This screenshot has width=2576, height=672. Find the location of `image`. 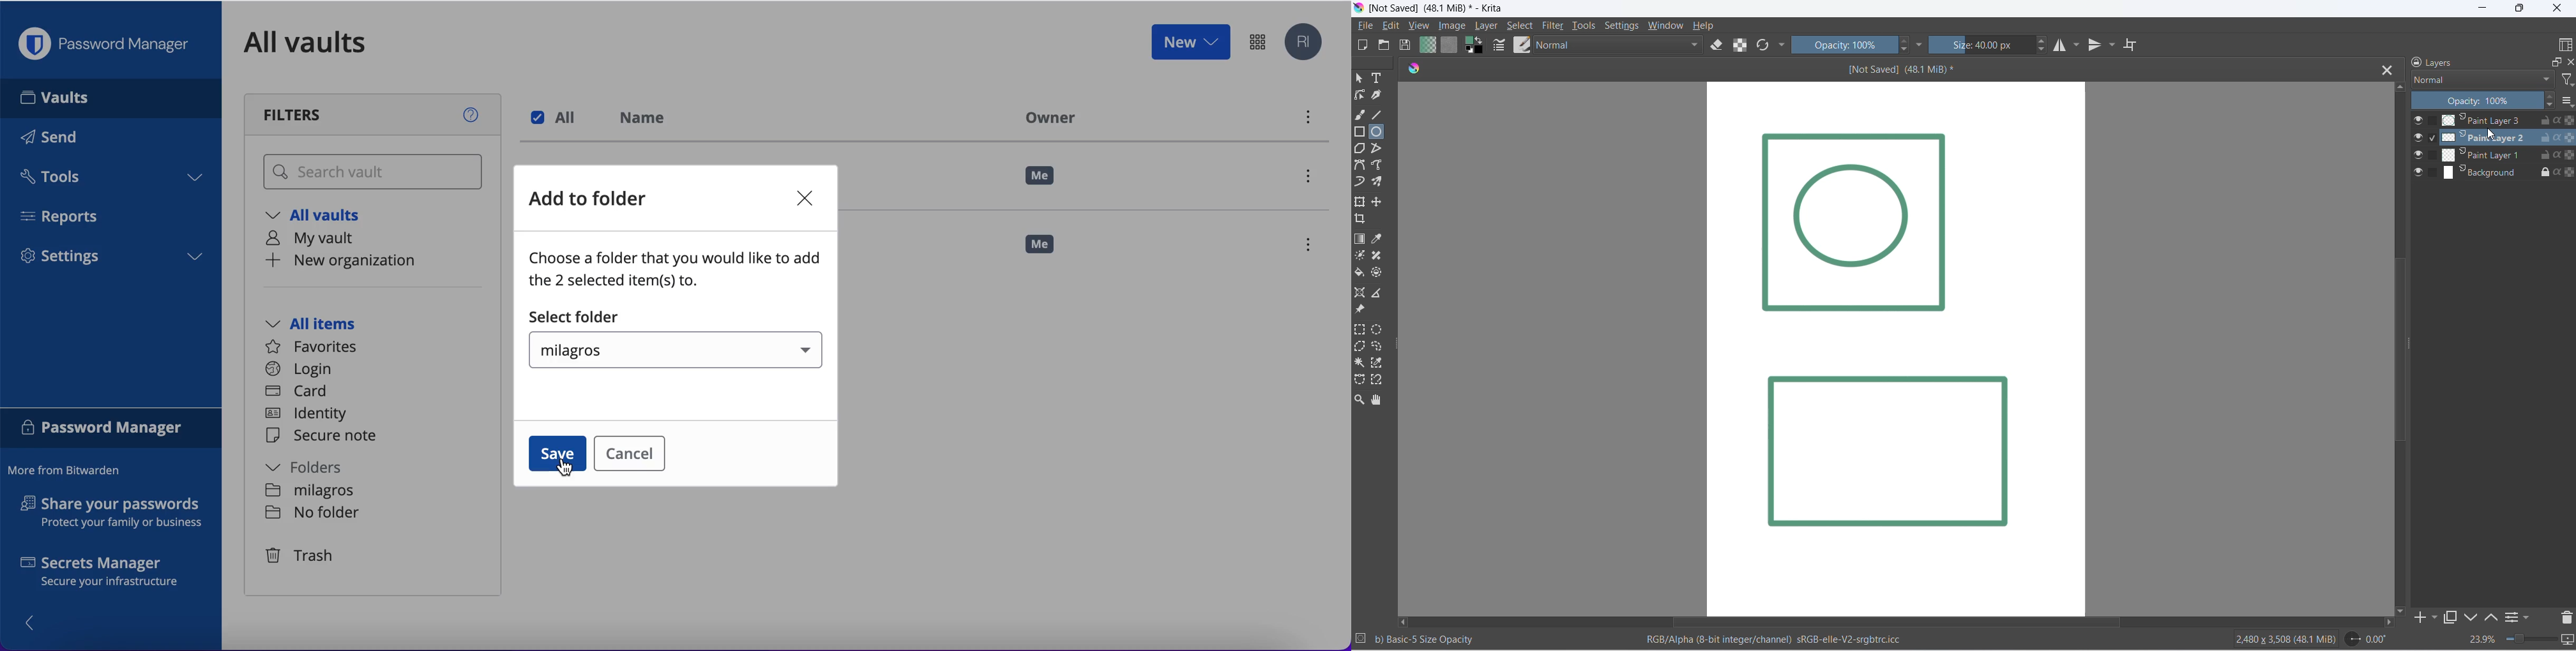

image is located at coordinates (1457, 27).